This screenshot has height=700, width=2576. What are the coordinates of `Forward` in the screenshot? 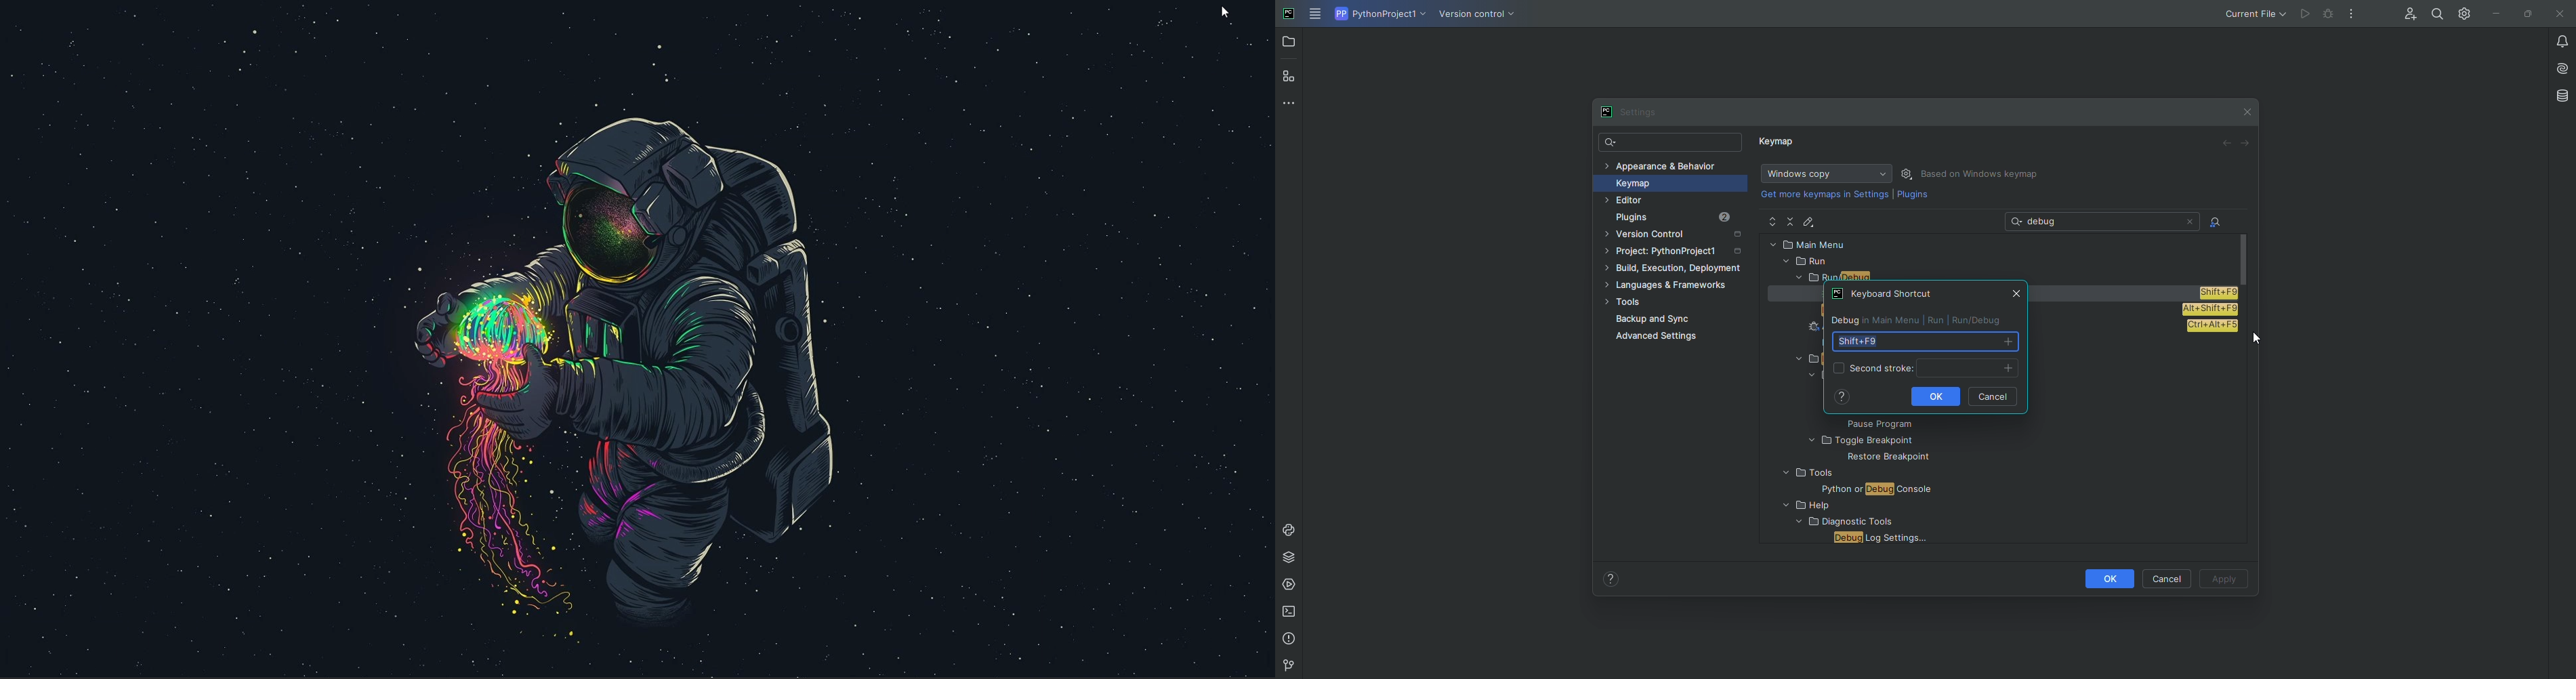 It's located at (2246, 143).